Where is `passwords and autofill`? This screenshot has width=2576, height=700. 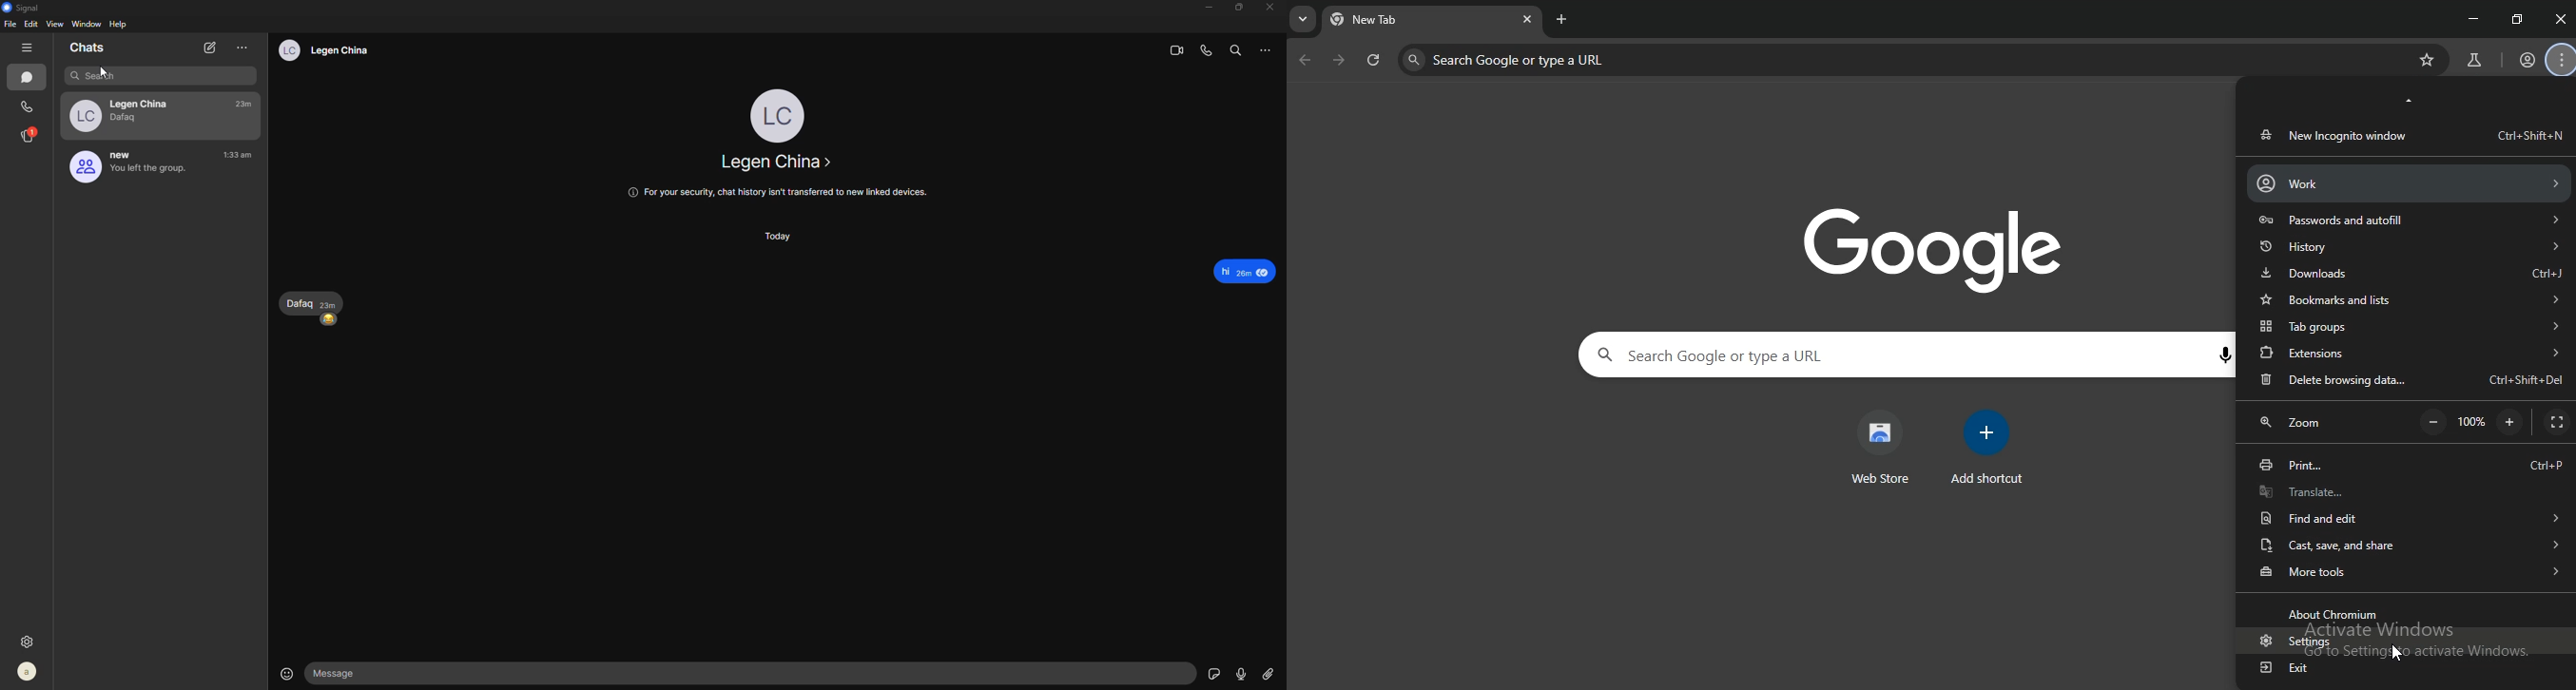 passwords and autofill is located at coordinates (2408, 220).